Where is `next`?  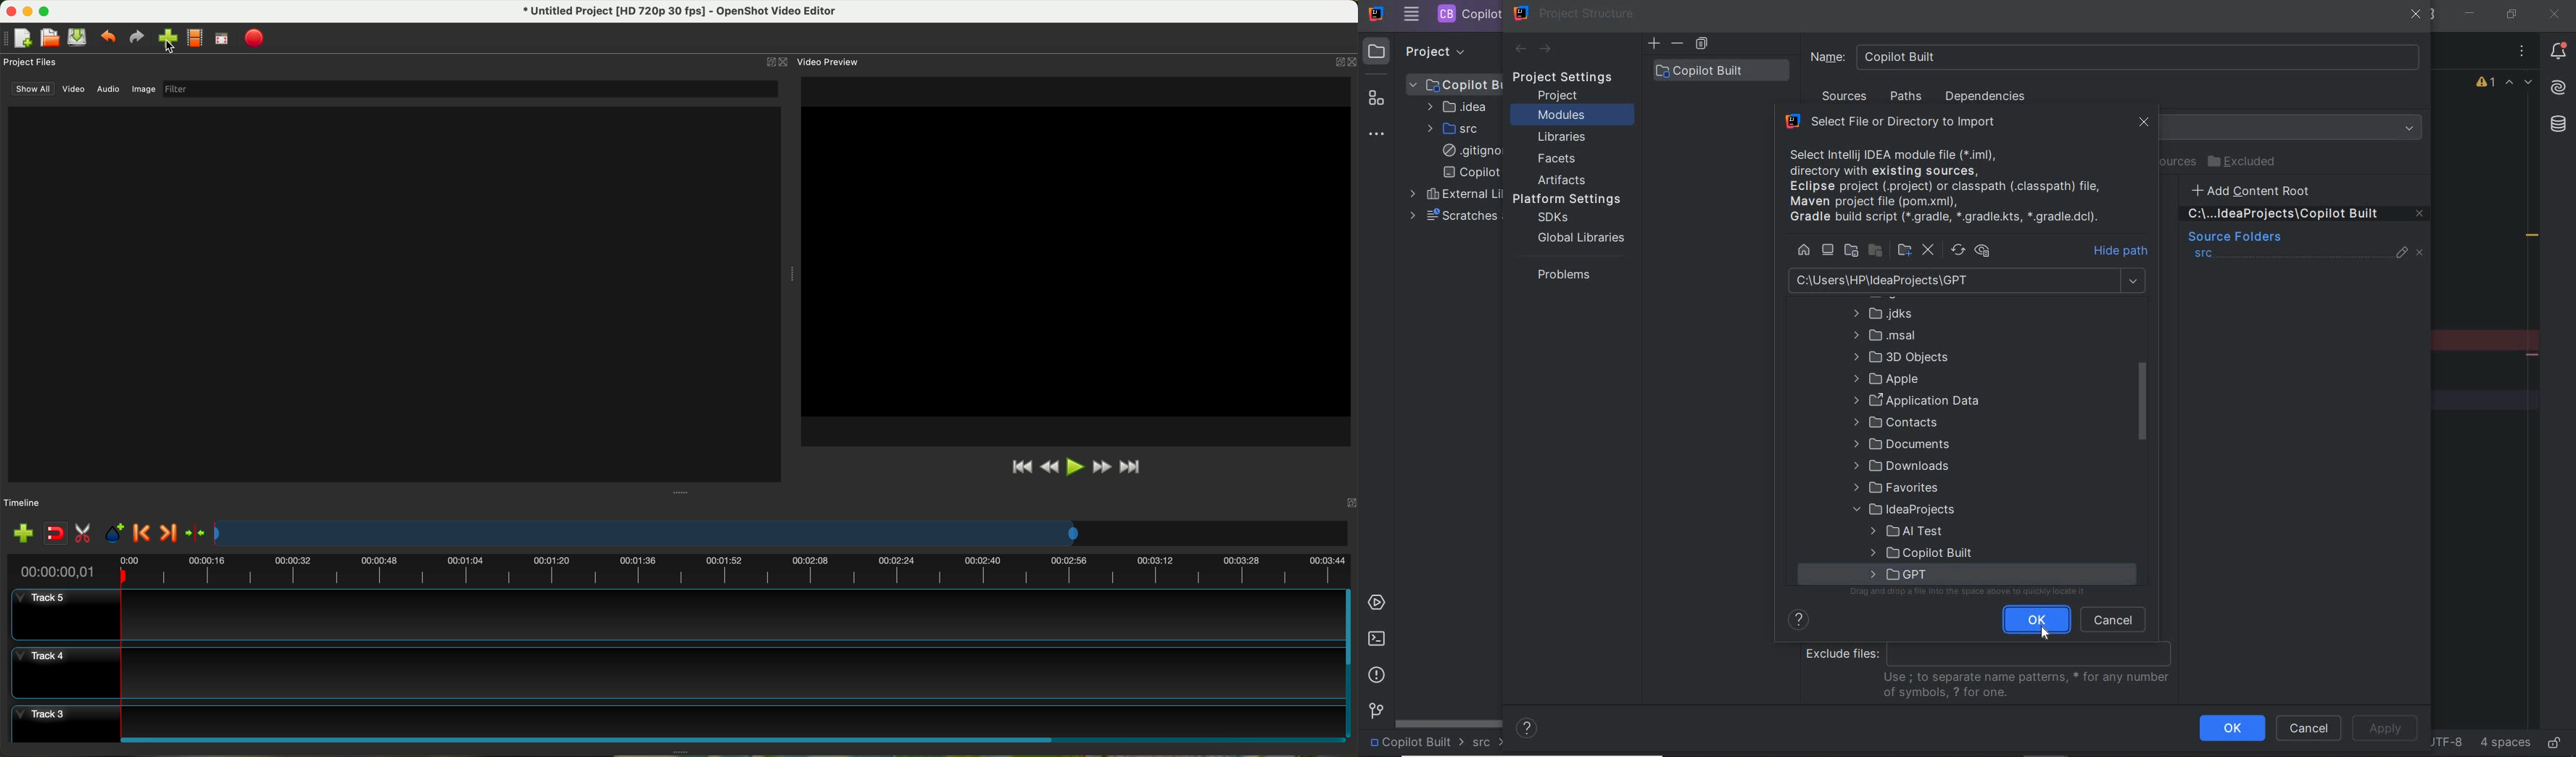 next is located at coordinates (1546, 50).